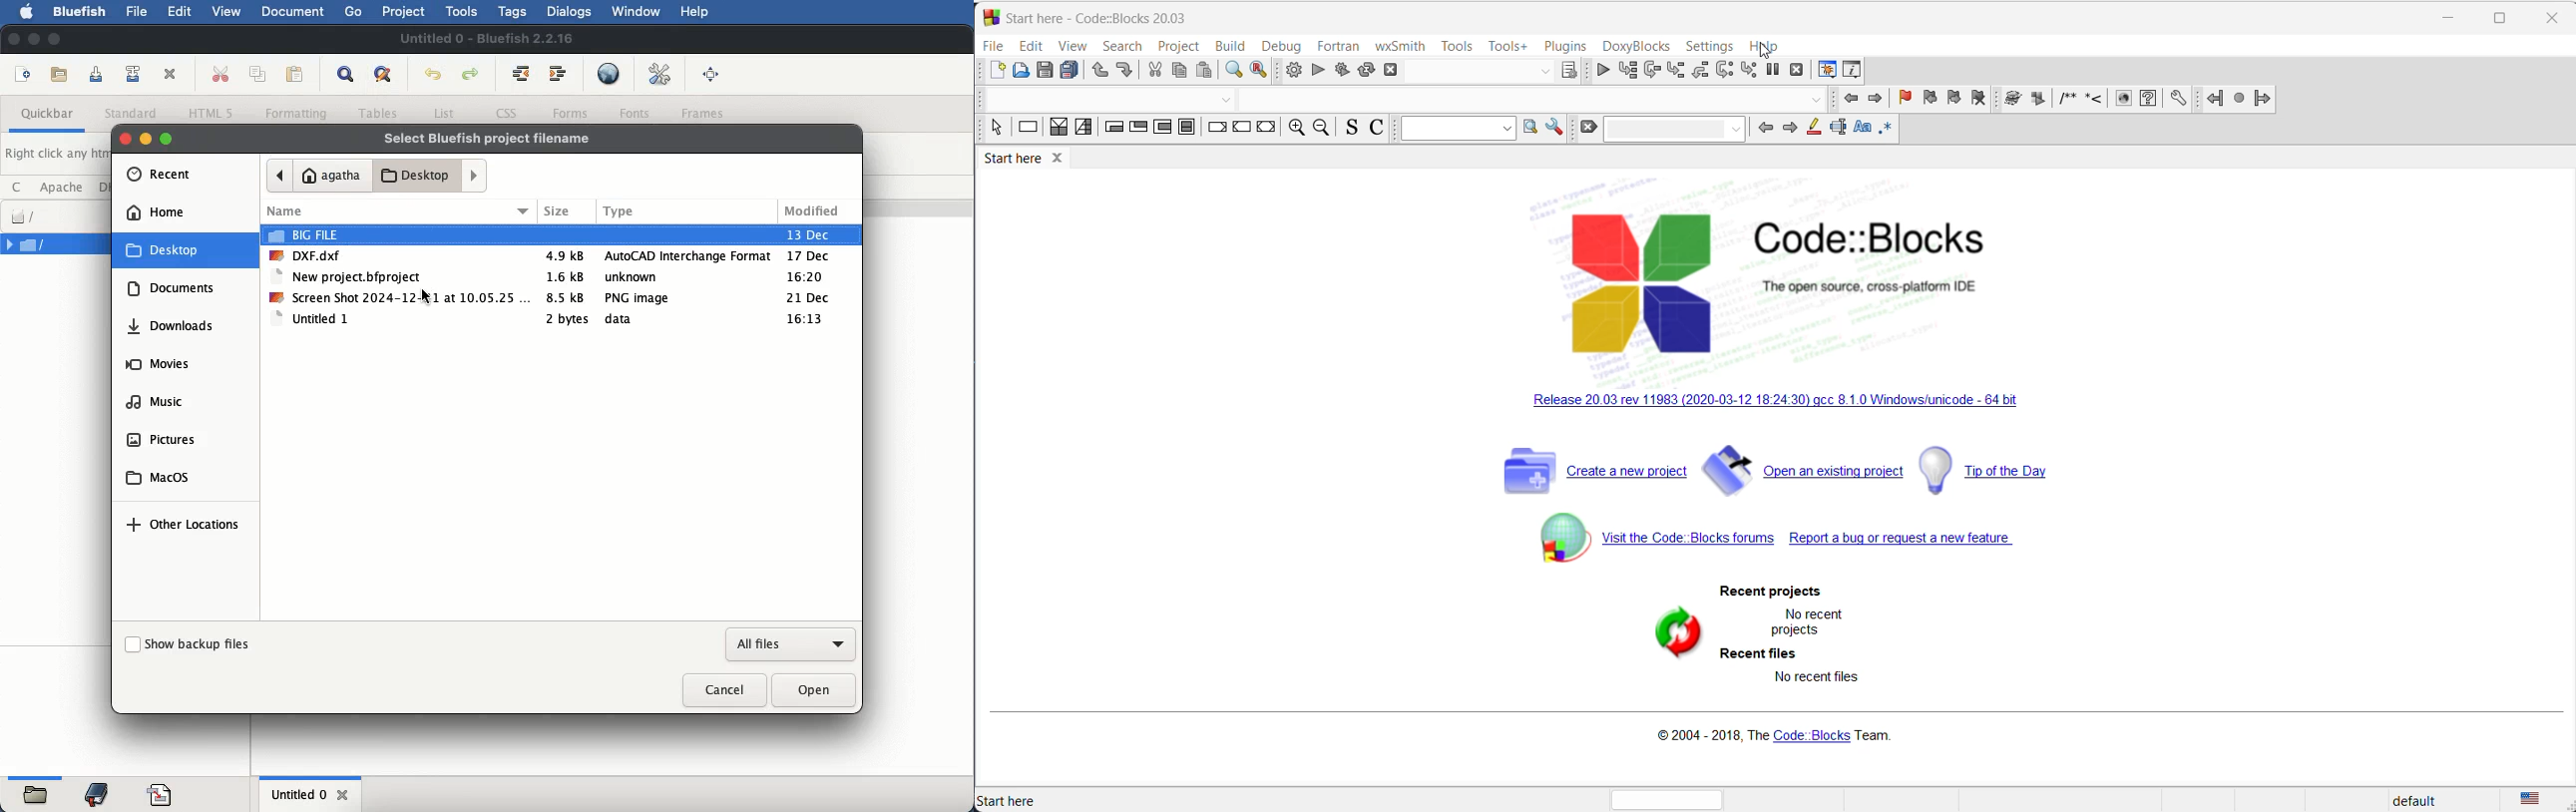 Image resolution: width=2576 pixels, height=812 pixels. What do you see at coordinates (1341, 72) in the screenshot?
I see `build and run` at bounding box center [1341, 72].